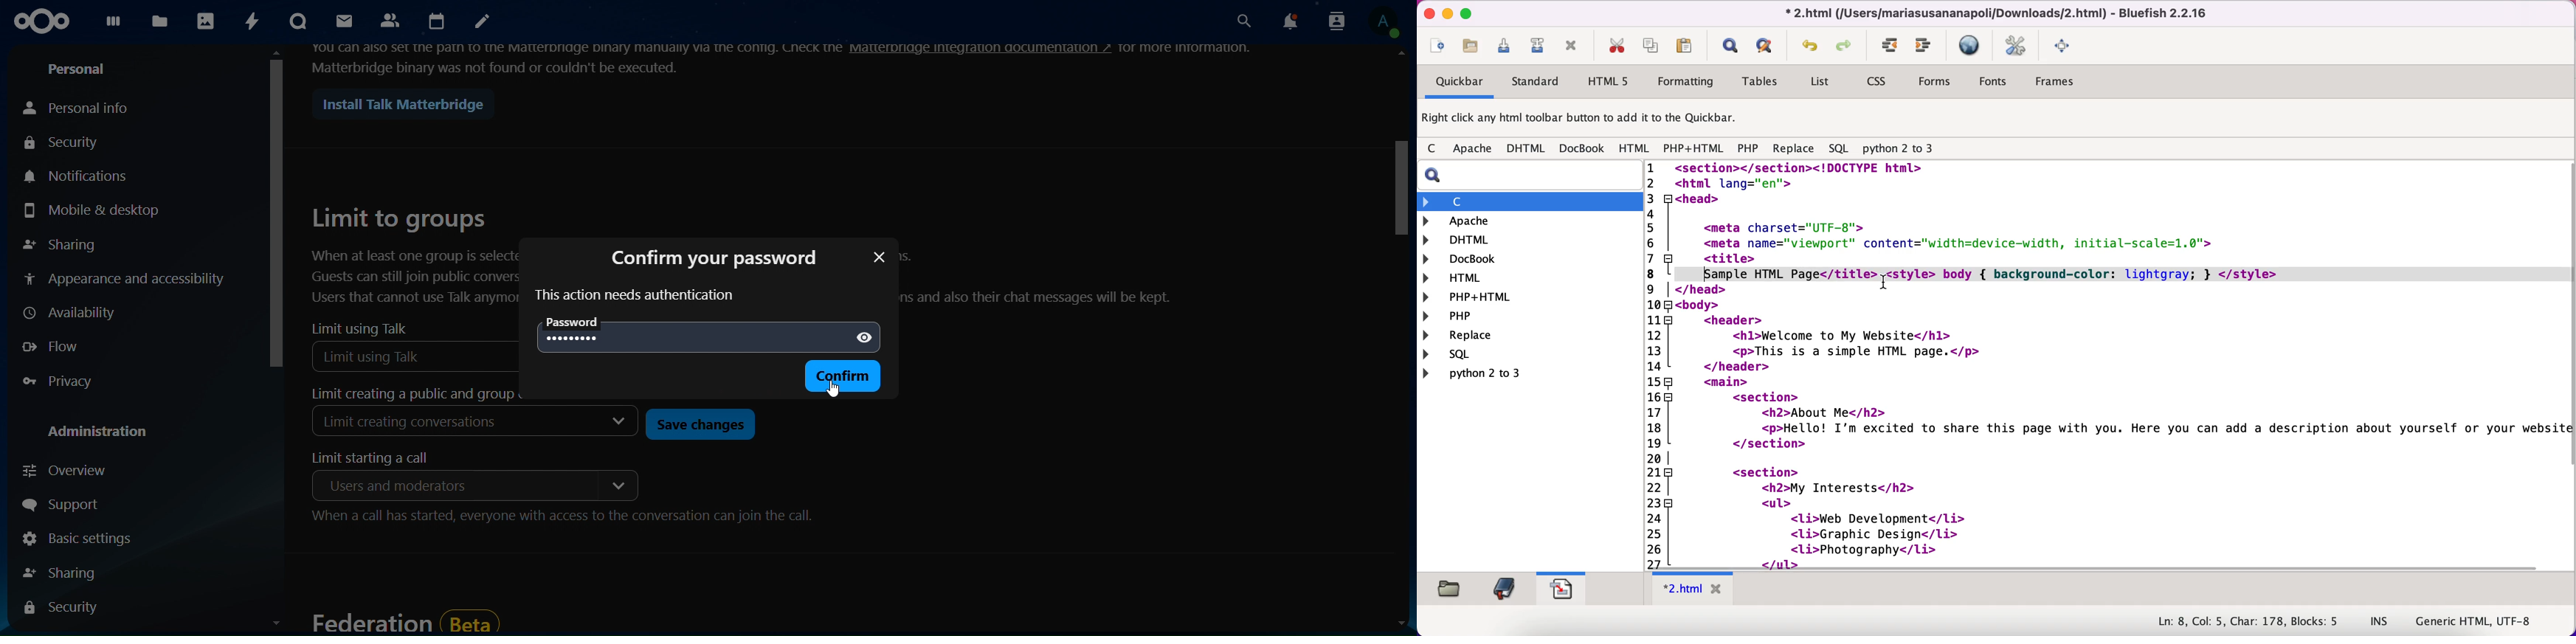  I want to click on redo, so click(1847, 47).